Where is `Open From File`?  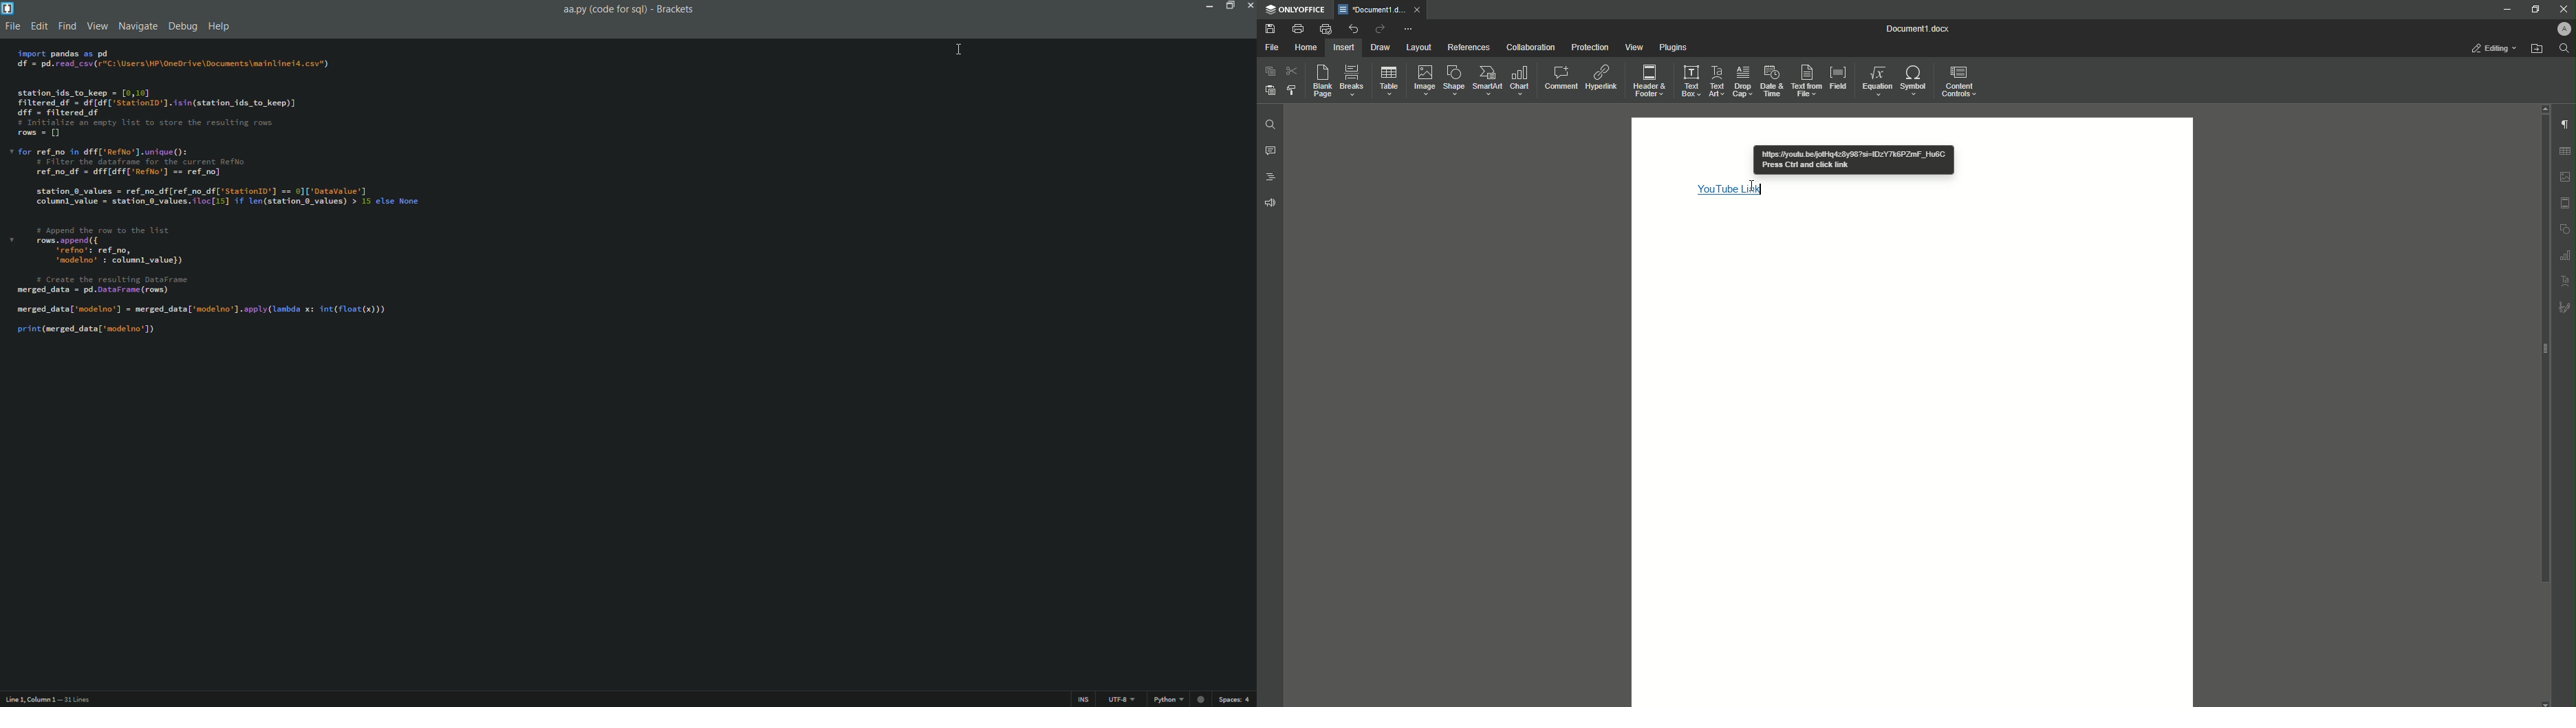 Open From File is located at coordinates (2537, 50).